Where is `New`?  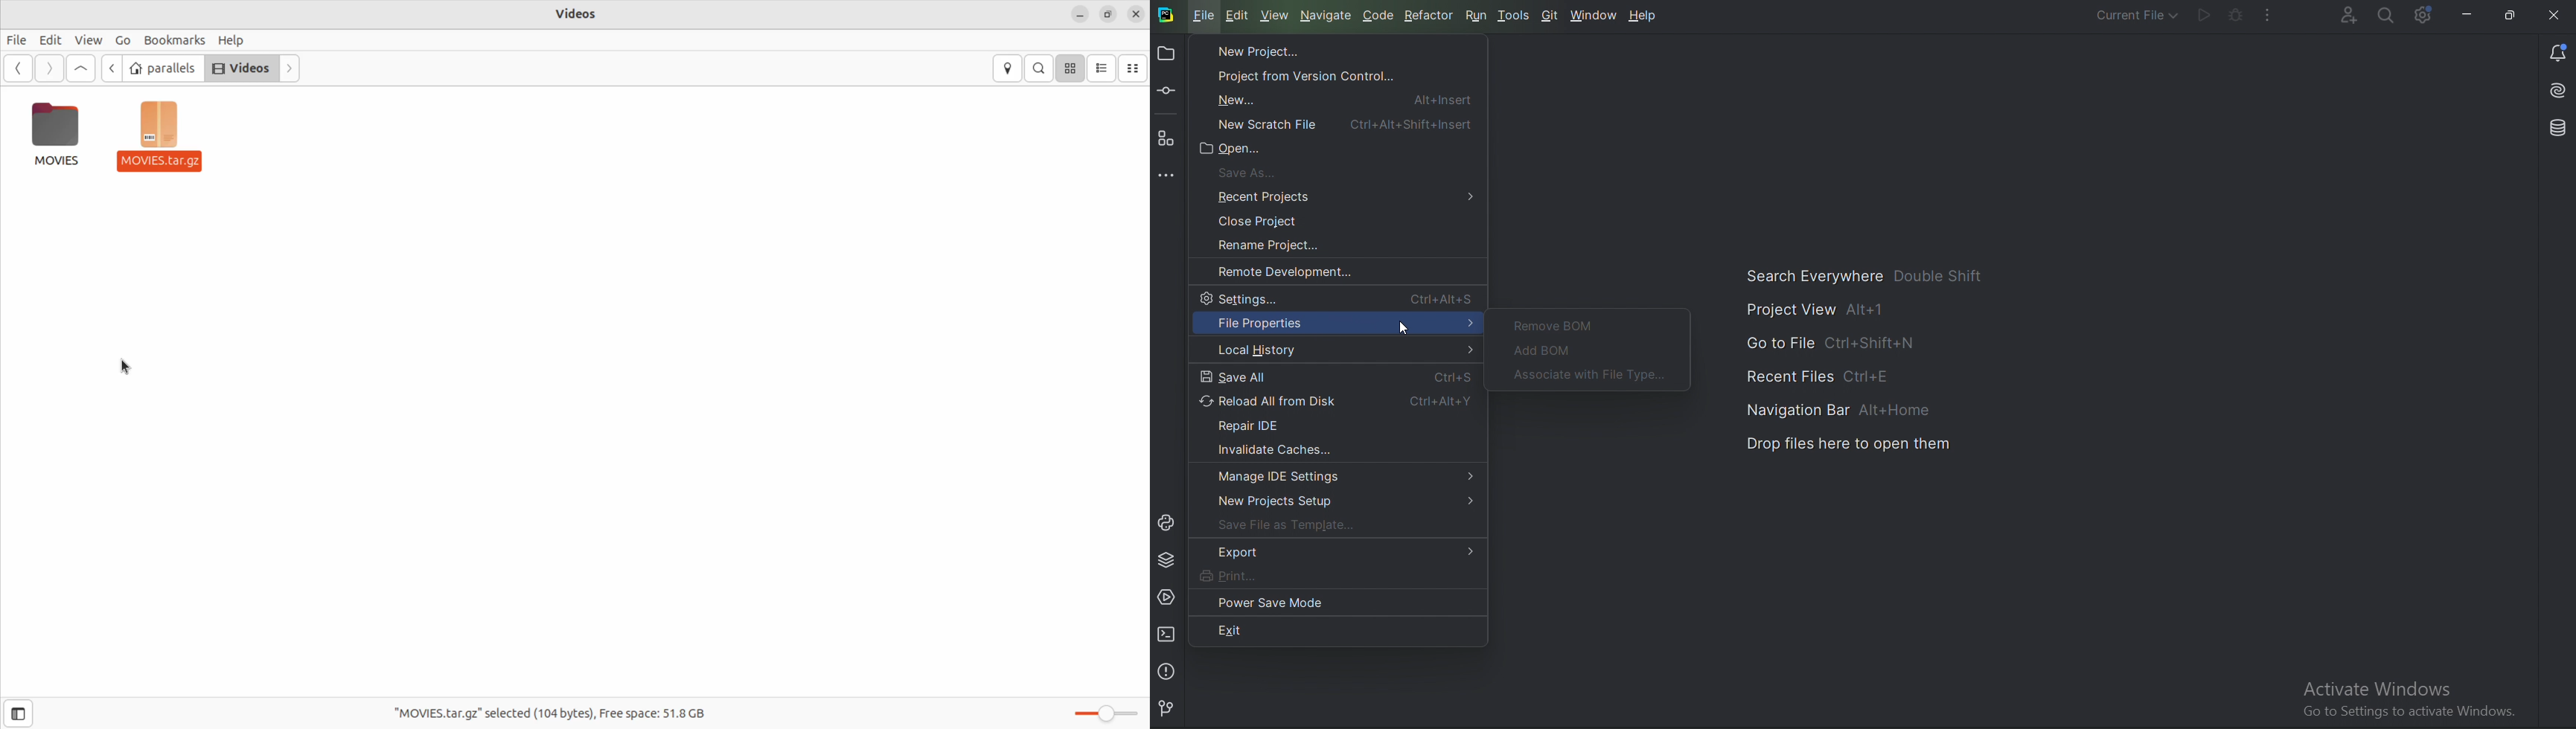 New is located at coordinates (1338, 99).